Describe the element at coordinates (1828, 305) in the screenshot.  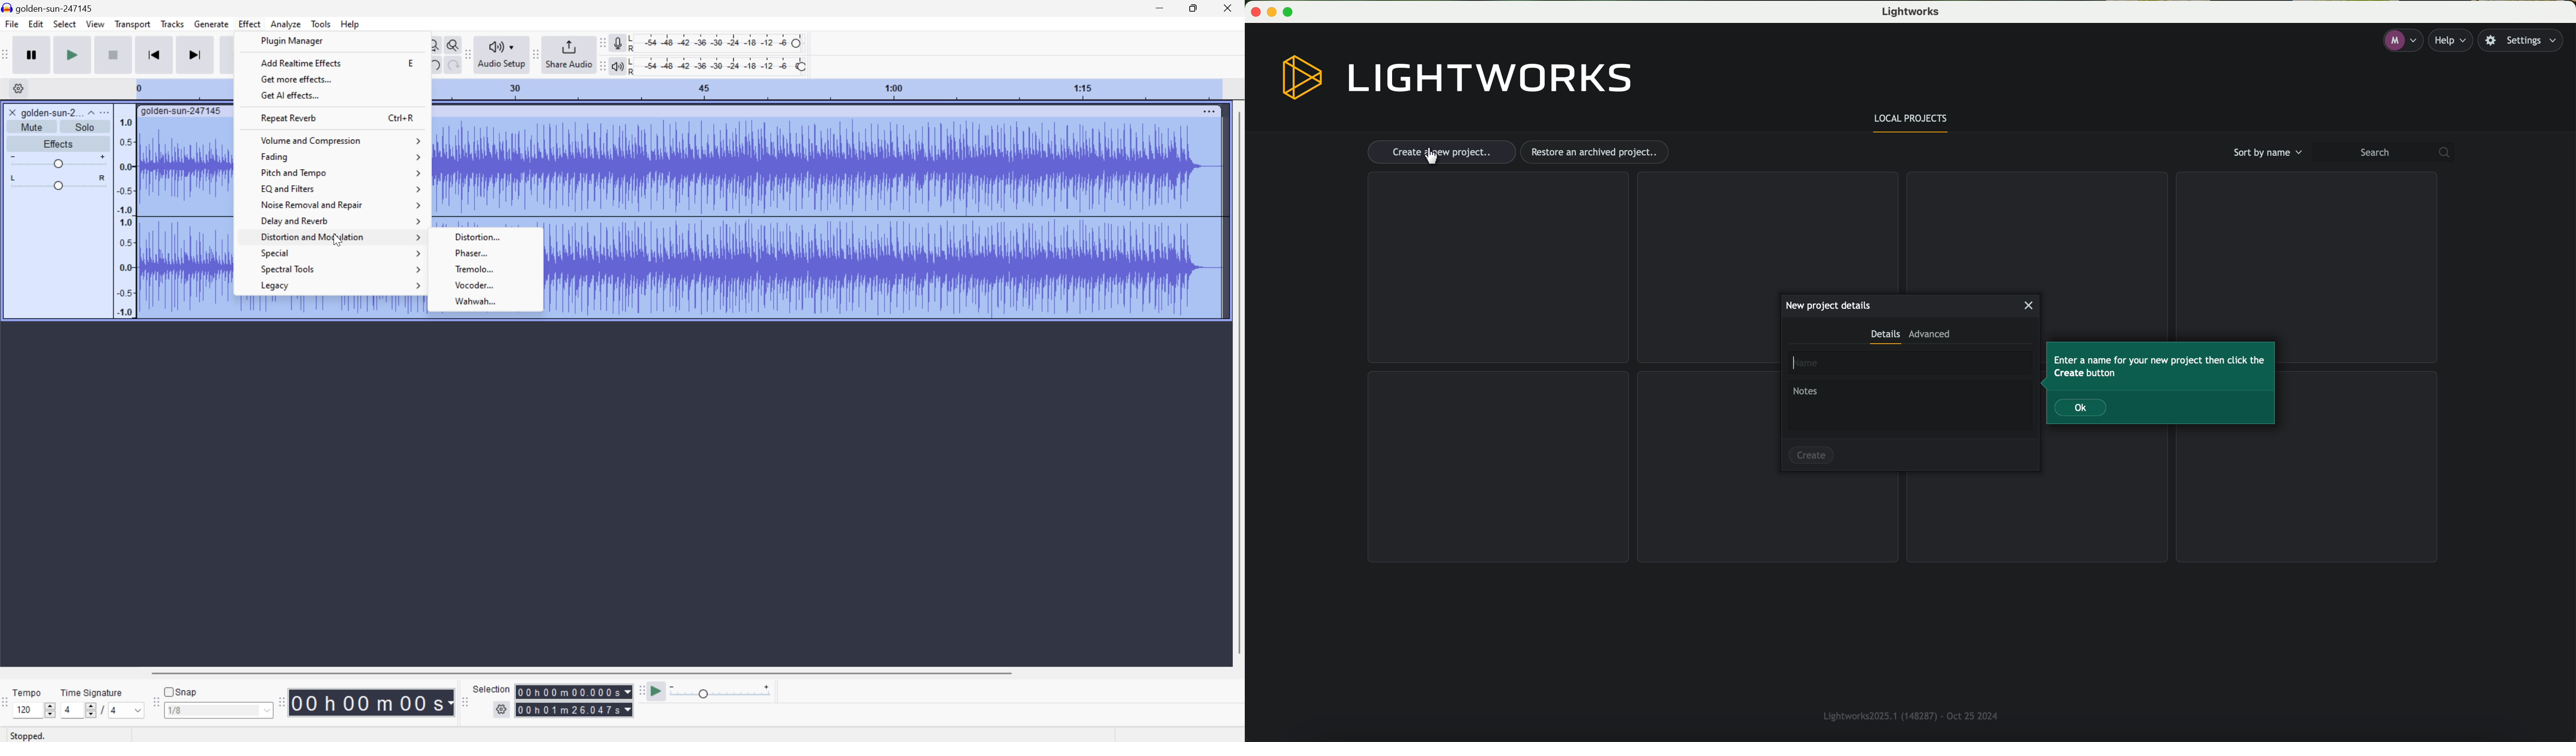
I see `new project details` at that location.